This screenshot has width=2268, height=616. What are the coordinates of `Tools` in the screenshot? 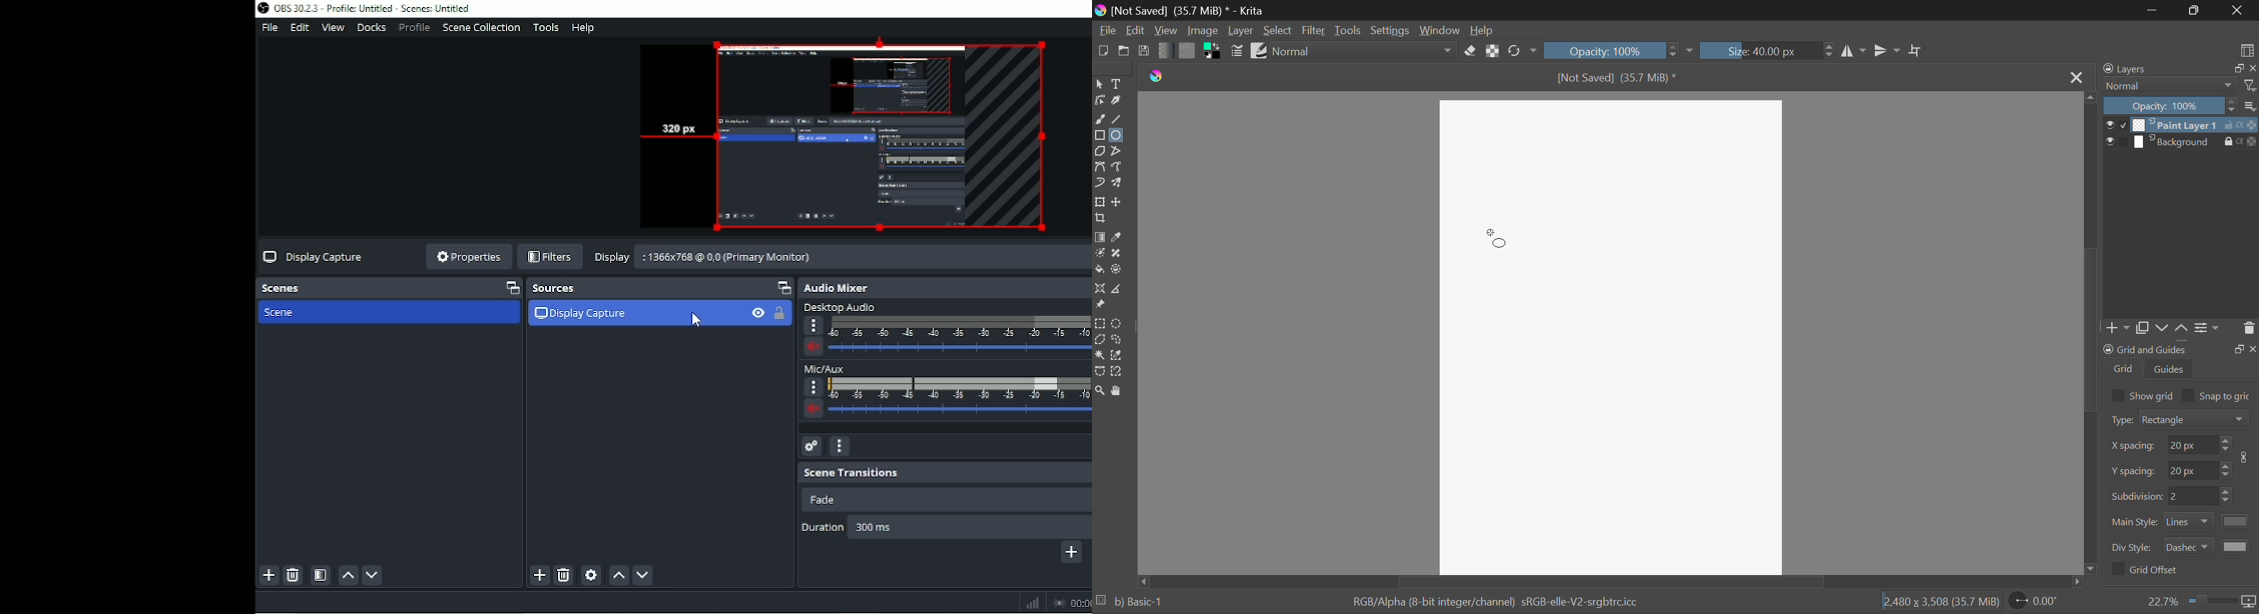 It's located at (1348, 30).